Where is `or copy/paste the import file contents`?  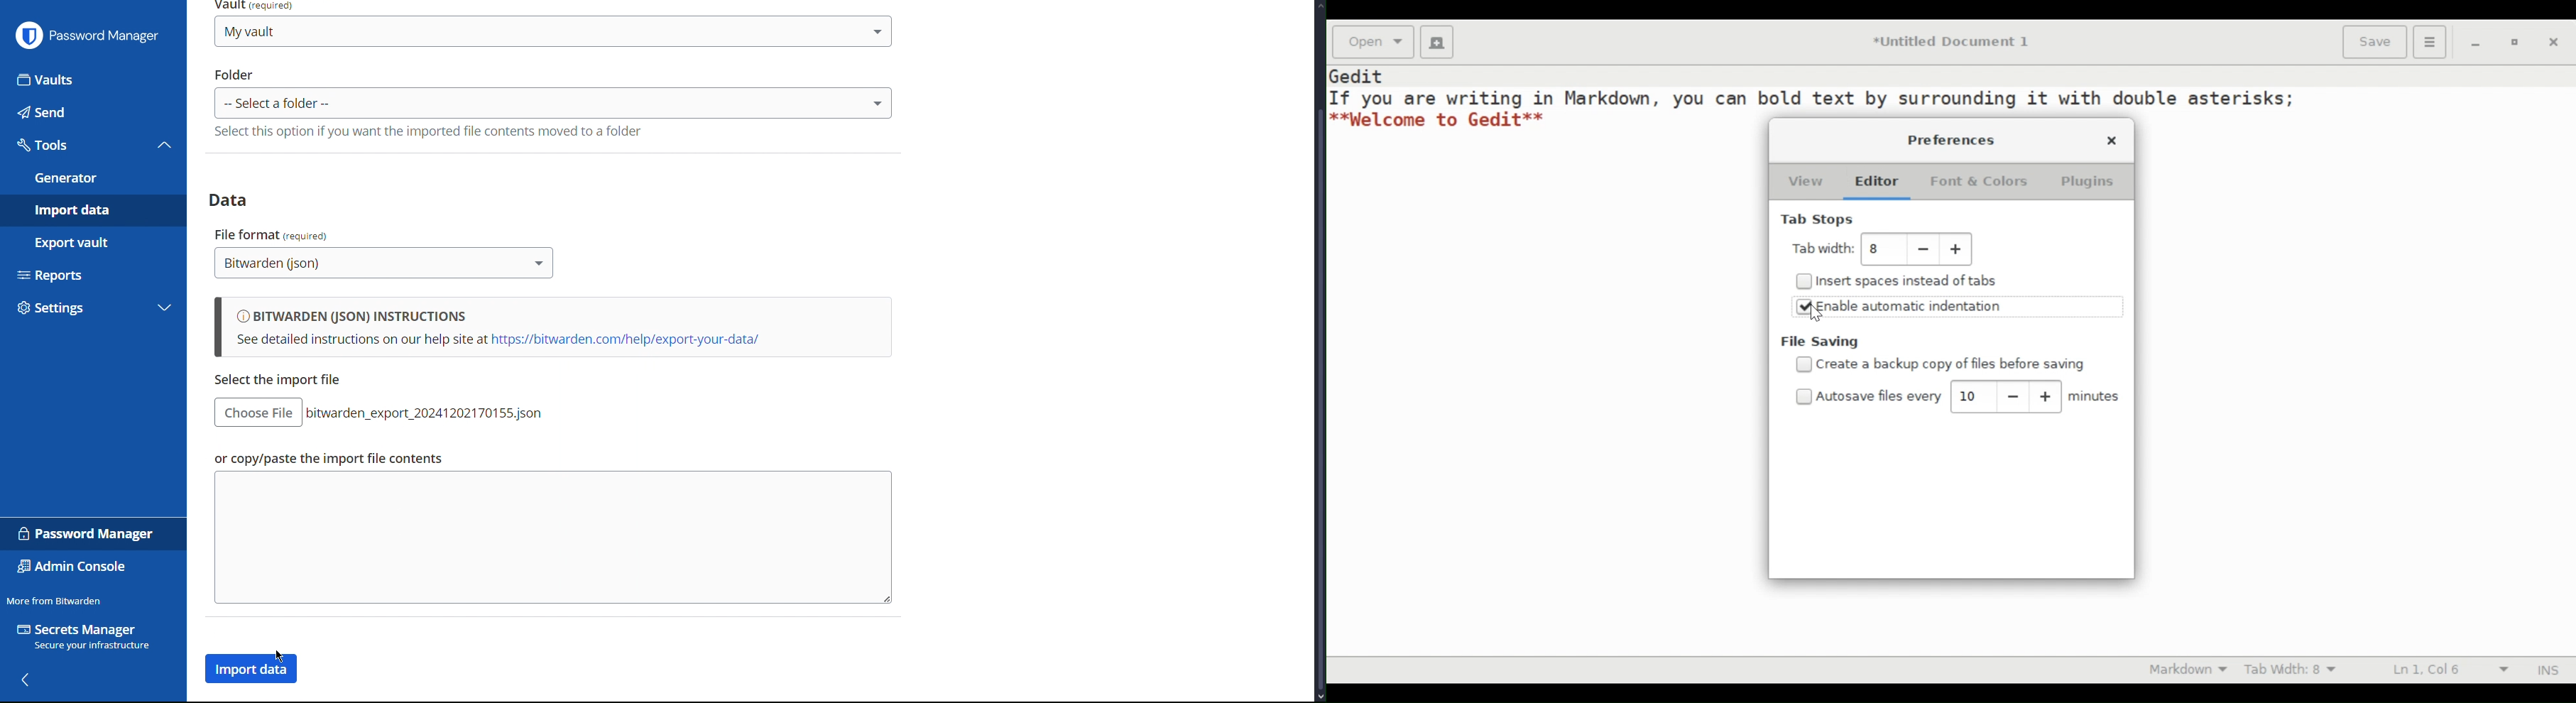 or copy/paste the import file contents is located at coordinates (326, 459).